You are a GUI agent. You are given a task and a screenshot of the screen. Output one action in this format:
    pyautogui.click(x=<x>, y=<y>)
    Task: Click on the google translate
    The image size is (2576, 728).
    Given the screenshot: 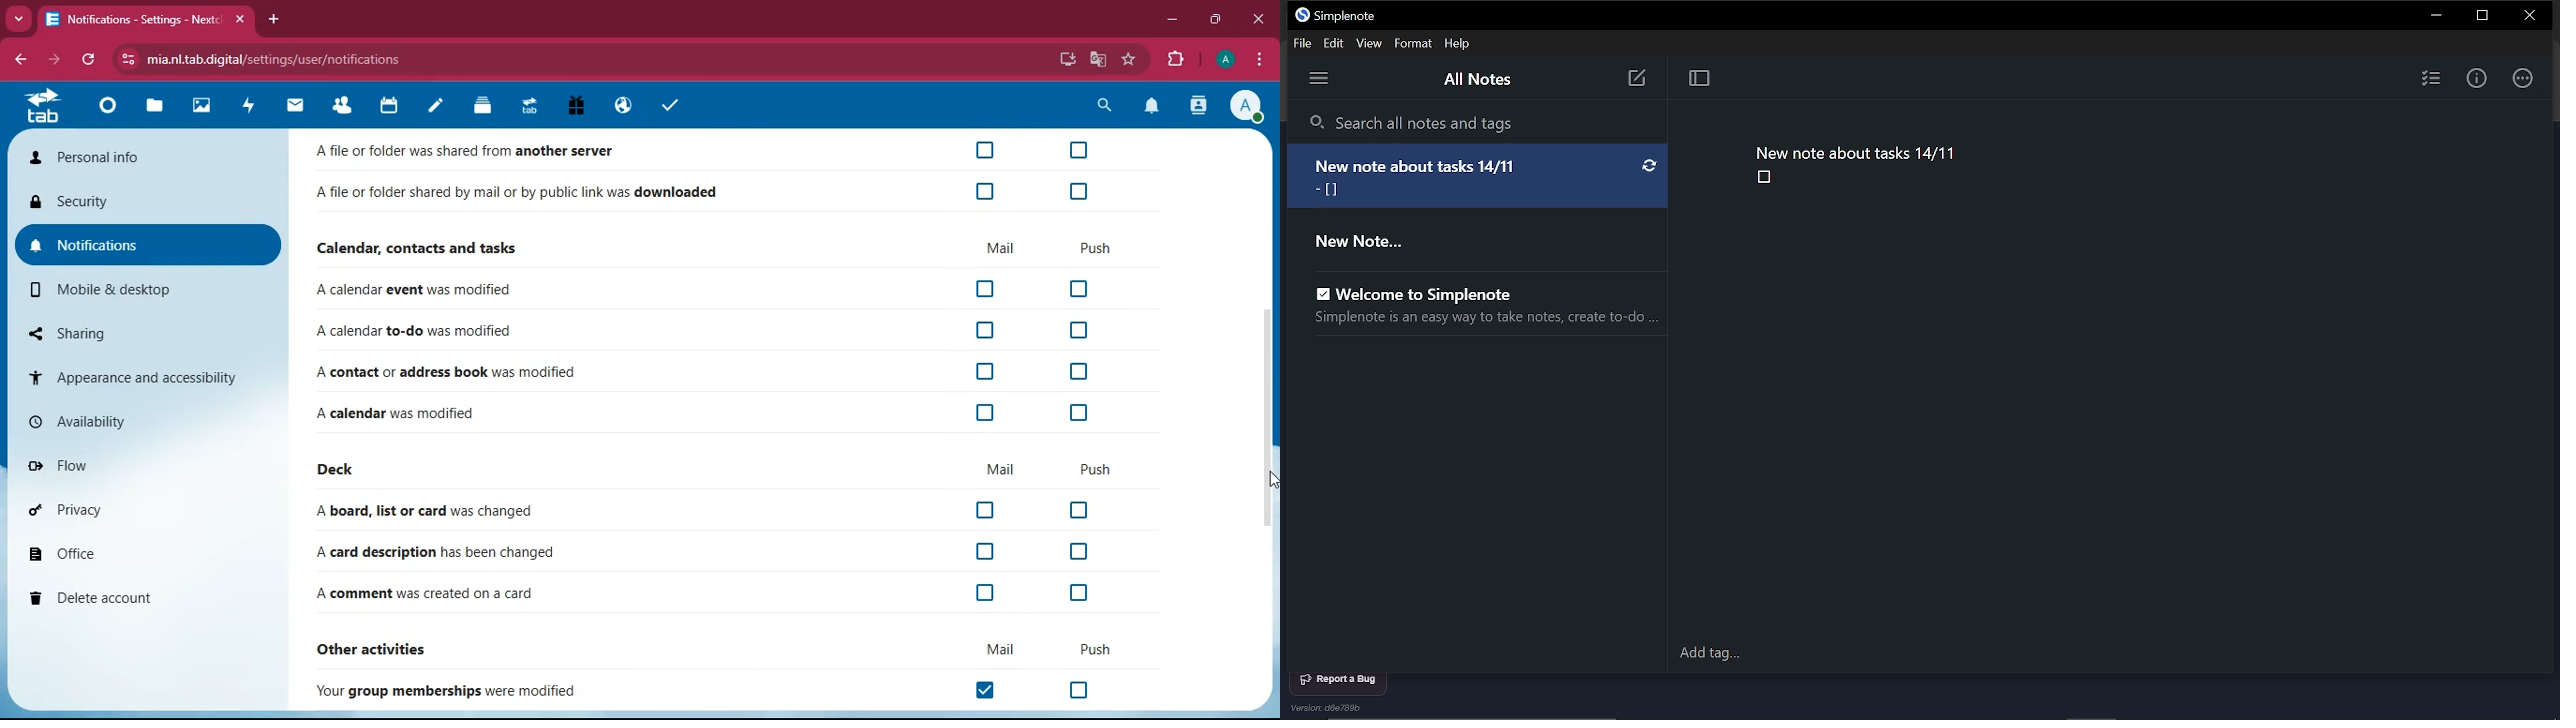 What is the action you would take?
    pyautogui.click(x=1099, y=59)
    